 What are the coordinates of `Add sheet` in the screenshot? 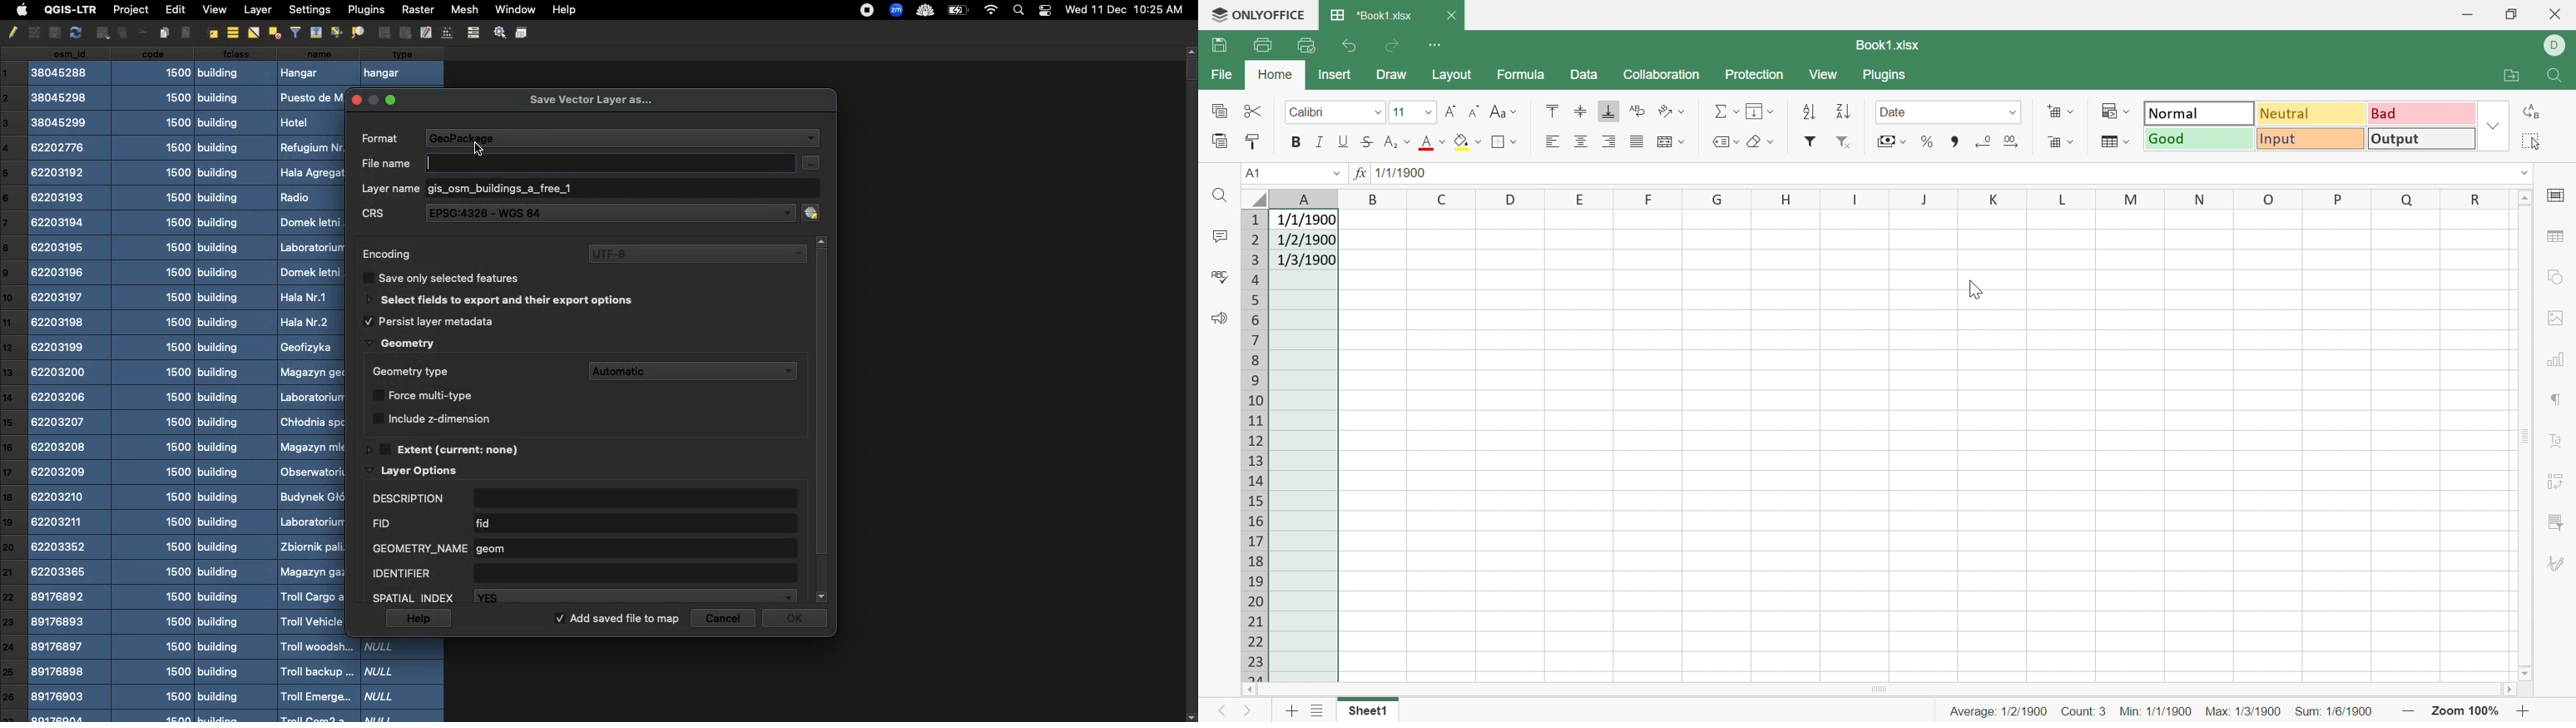 It's located at (1291, 710).